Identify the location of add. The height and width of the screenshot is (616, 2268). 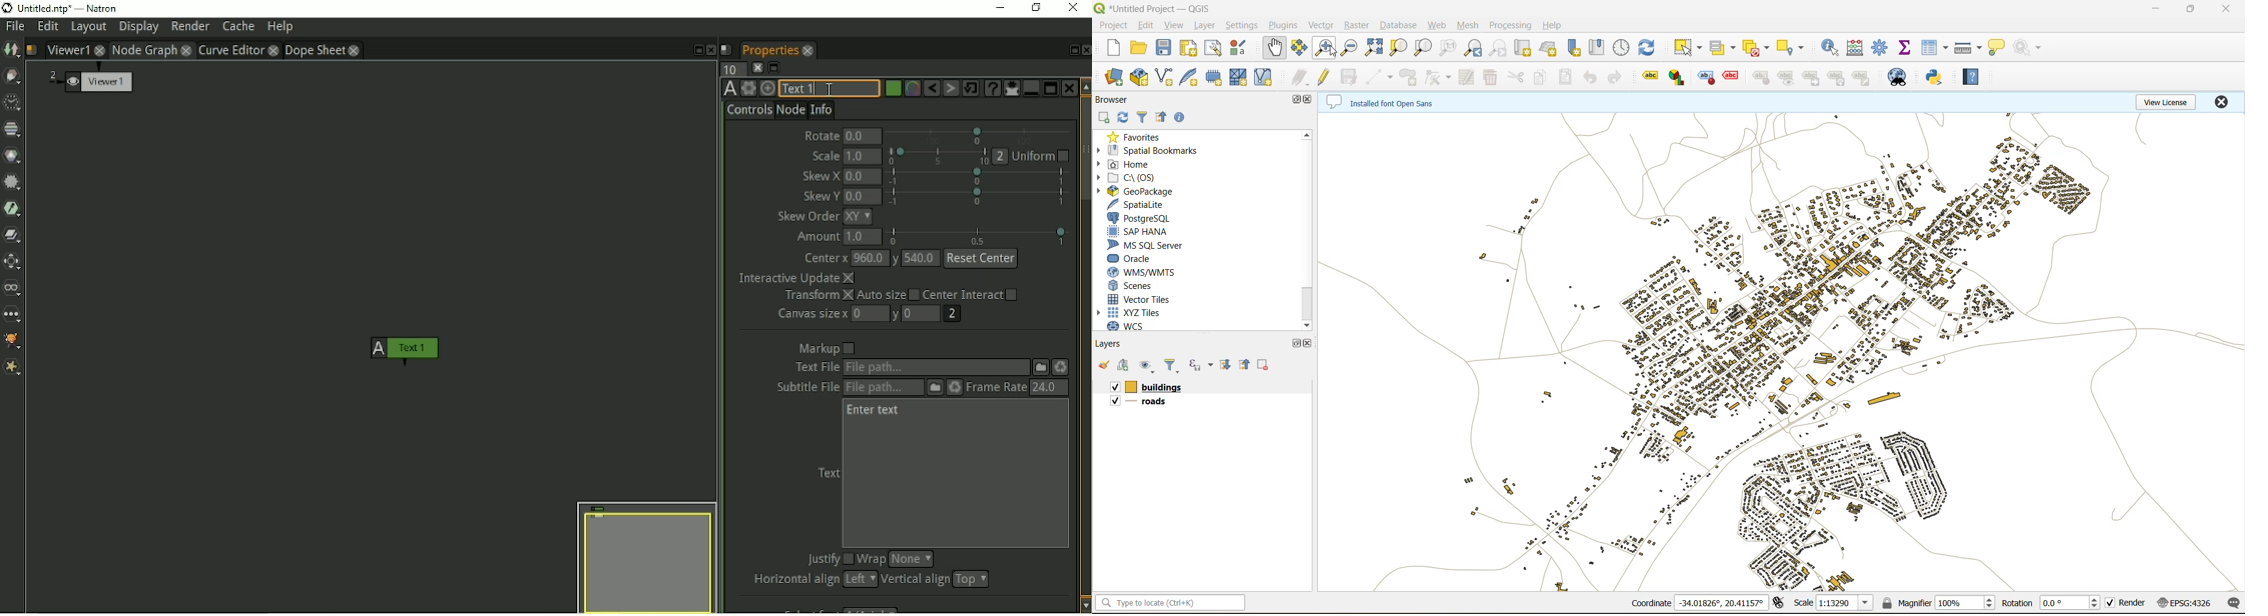
(1105, 118).